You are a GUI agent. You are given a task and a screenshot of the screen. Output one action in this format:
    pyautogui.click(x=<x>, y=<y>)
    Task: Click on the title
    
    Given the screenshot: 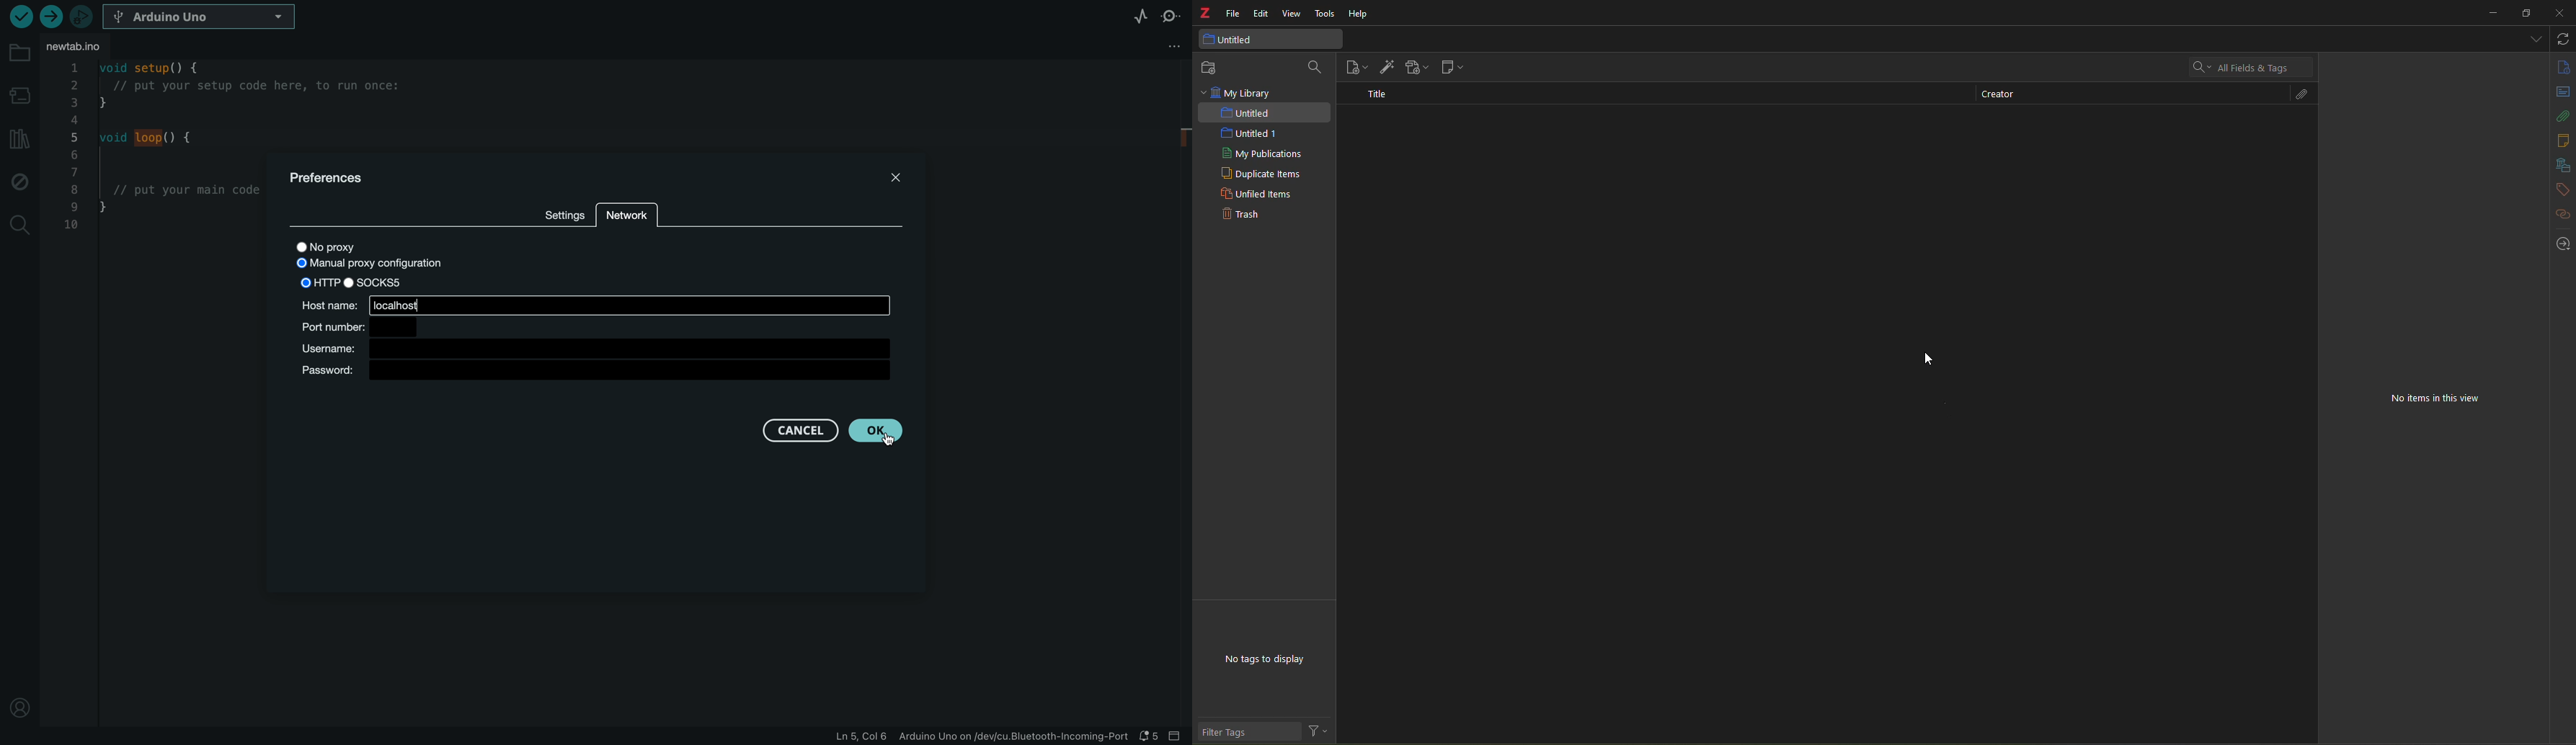 What is the action you would take?
    pyautogui.click(x=1380, y=94)
    